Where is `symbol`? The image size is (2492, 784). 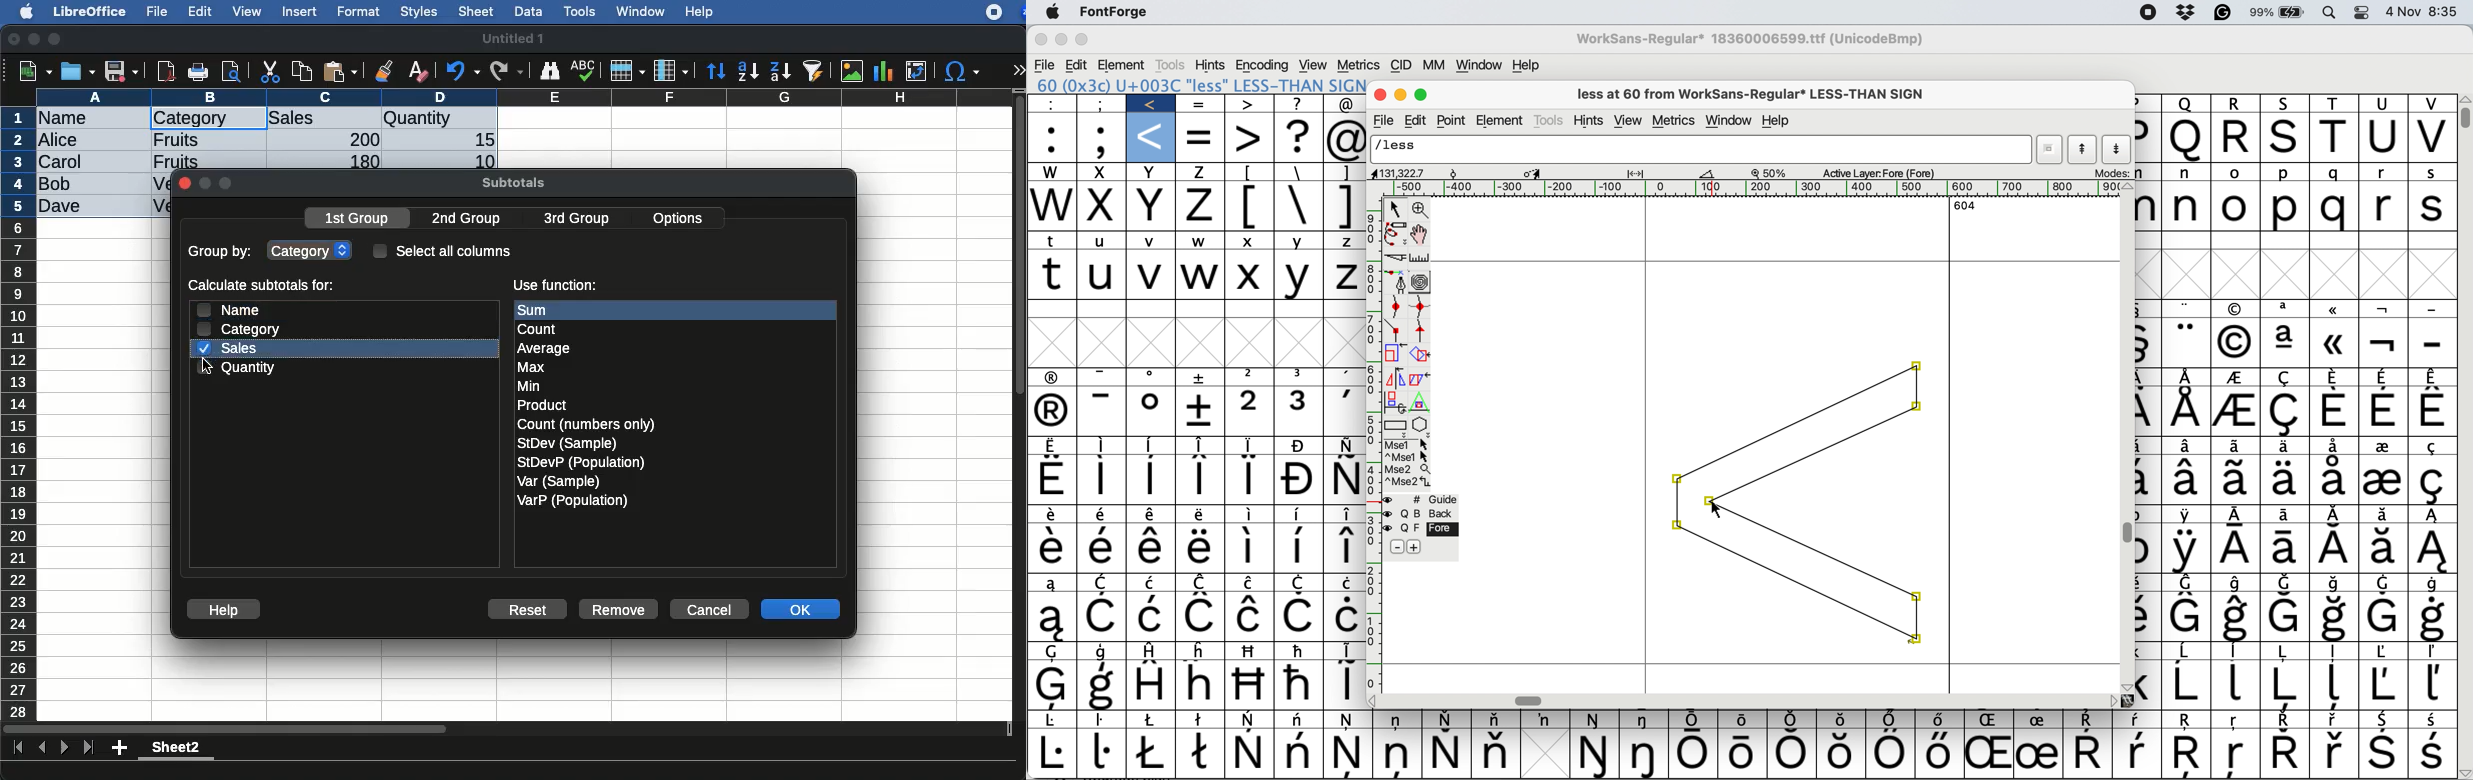
symbol is located at coordinates (1104, 581).